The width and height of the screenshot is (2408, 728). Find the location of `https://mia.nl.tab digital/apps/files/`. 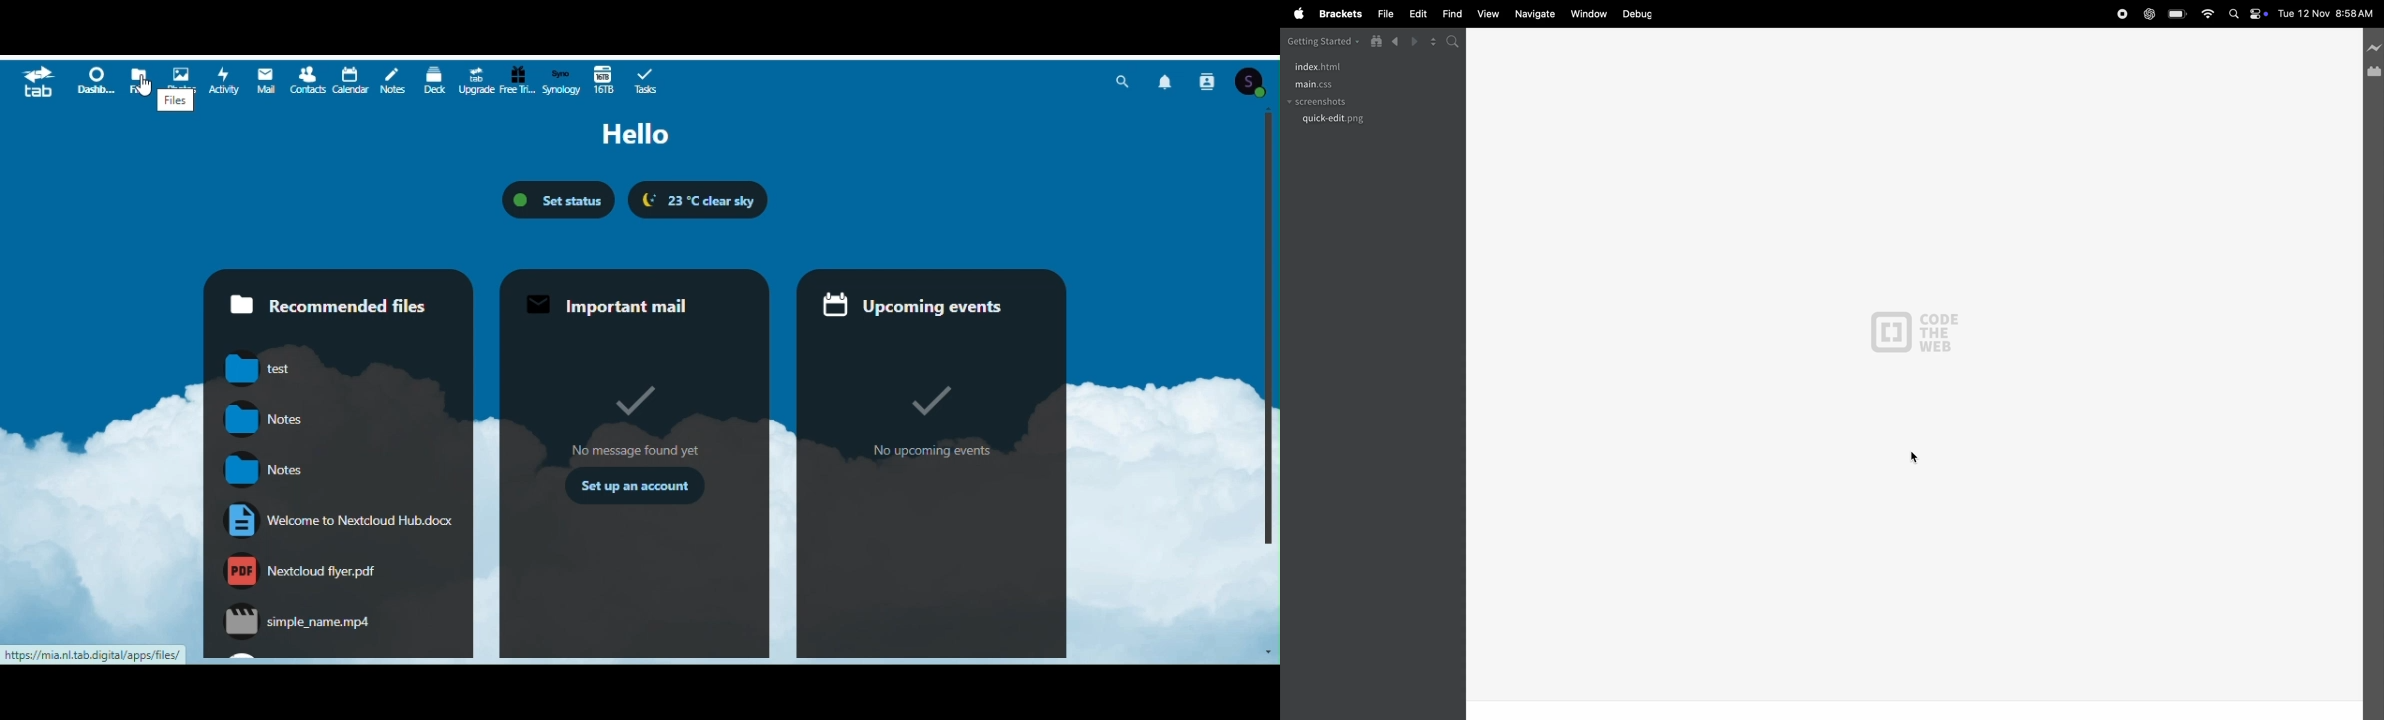

https://mia.nl.tab digital/apps/files/ is located at coordinates (95, 655).